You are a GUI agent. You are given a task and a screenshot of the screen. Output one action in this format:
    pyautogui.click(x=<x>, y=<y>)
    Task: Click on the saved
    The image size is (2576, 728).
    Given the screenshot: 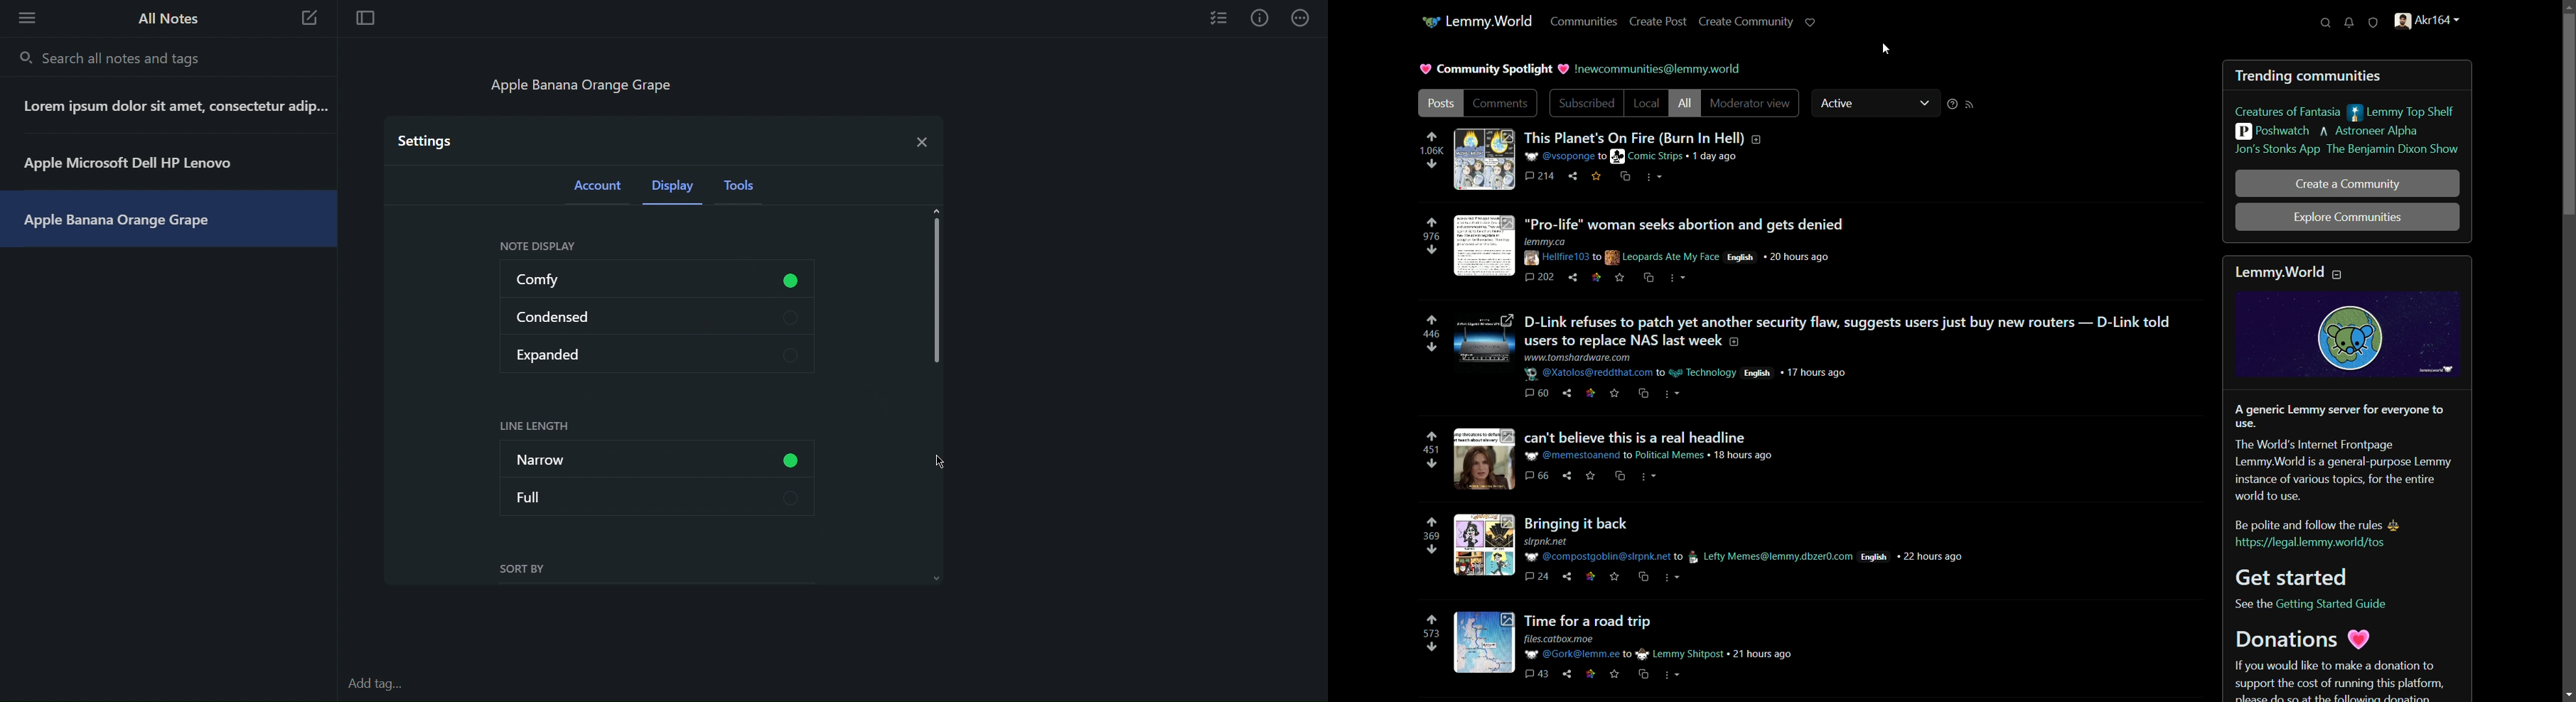 What is the action you would take?
    pyautogui.click(x=1596, y=177)
    